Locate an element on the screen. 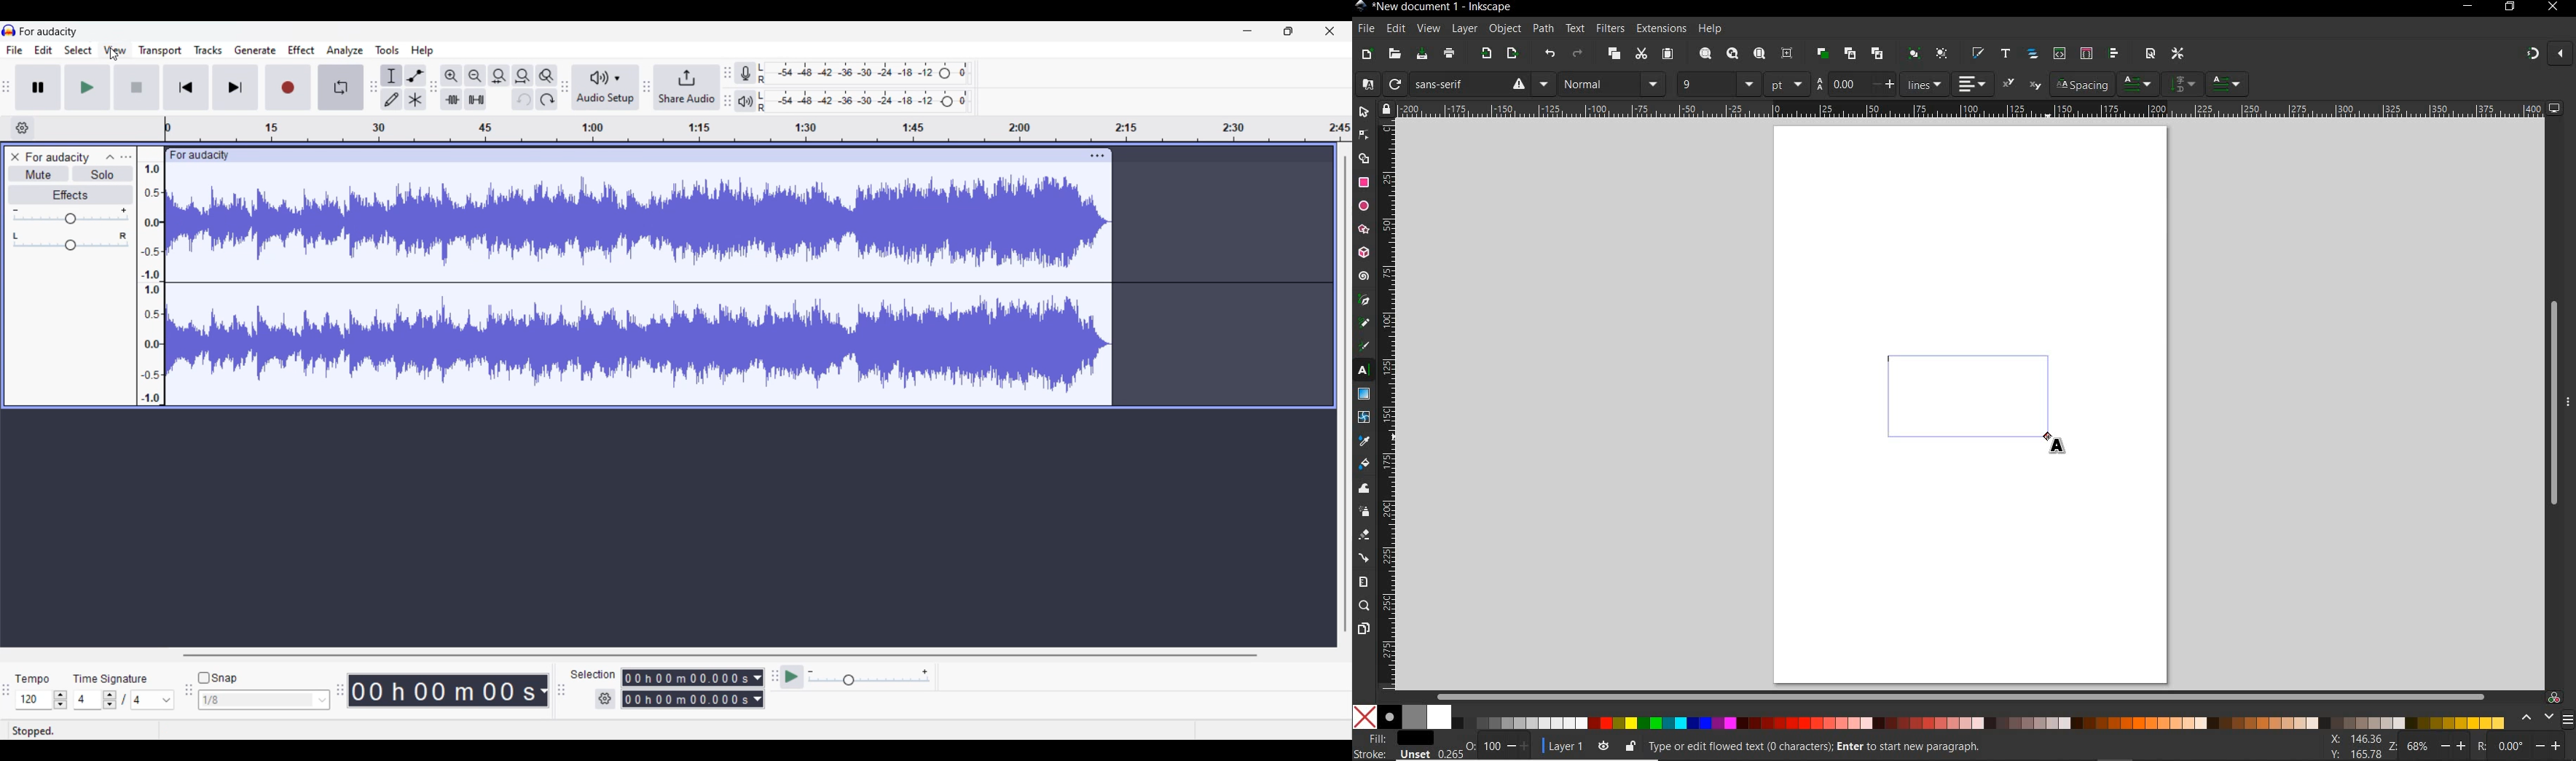 The image size is (2576, 784). 1.25 is located at coordinates (1844, 84).